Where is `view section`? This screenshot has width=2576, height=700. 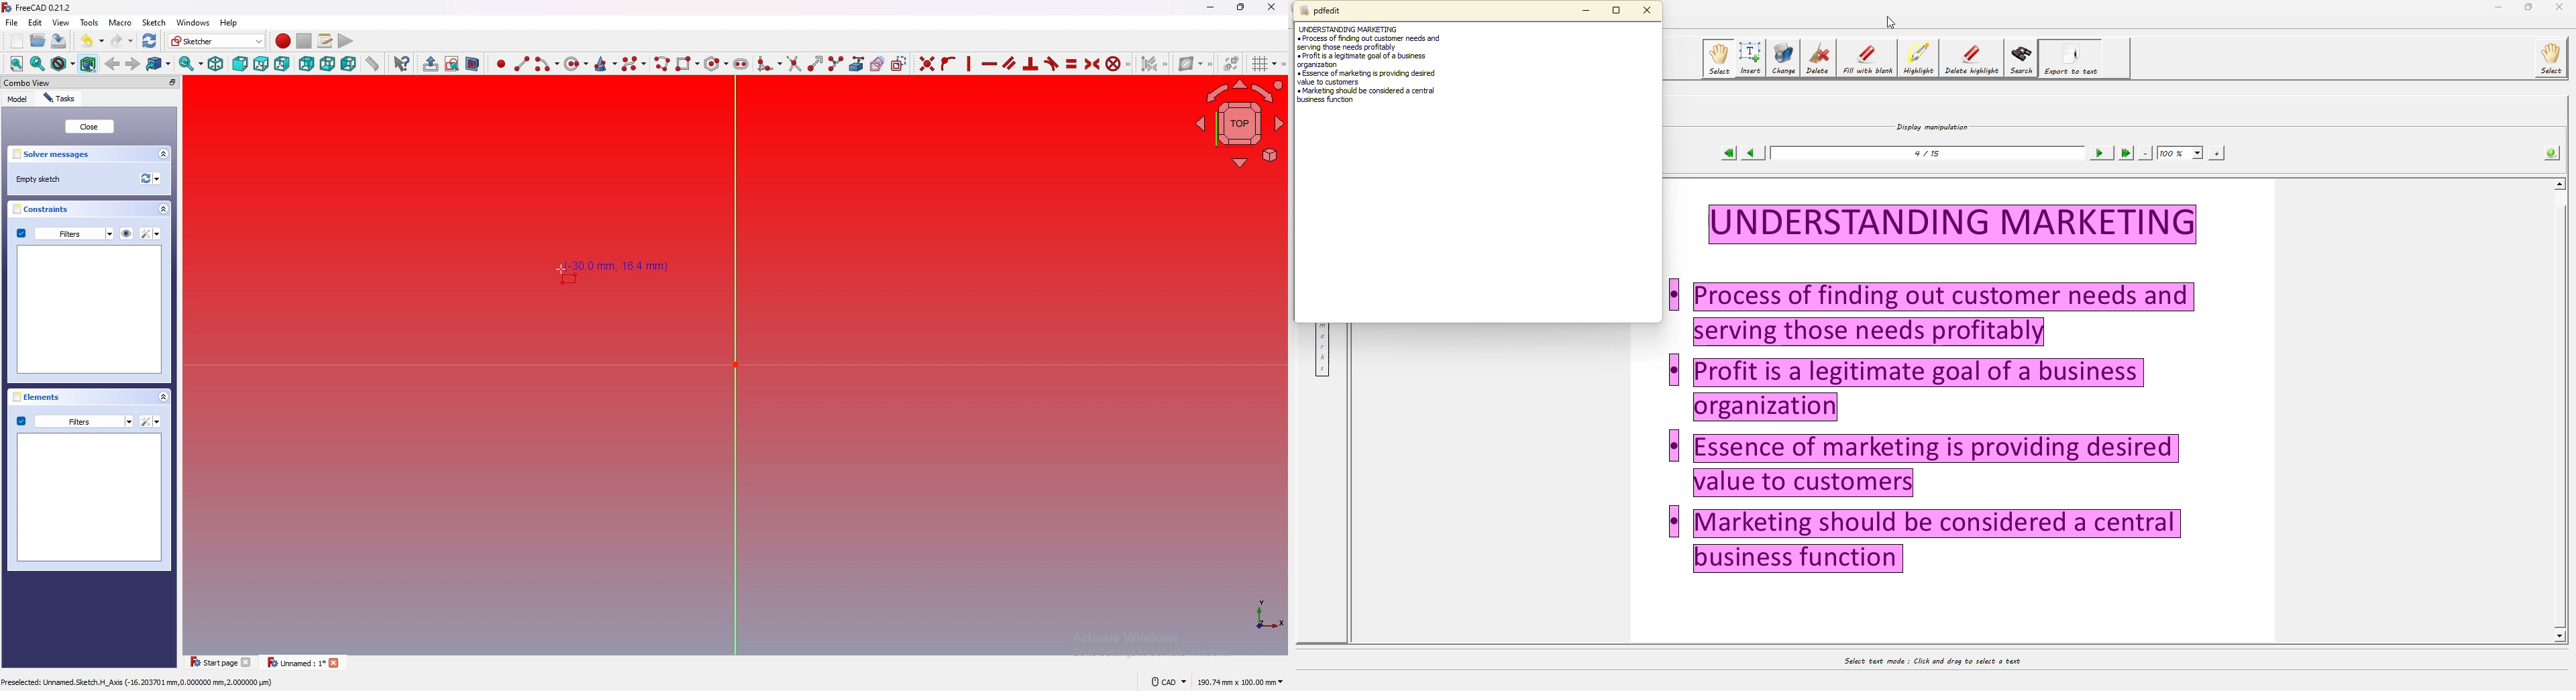
view section is located at coordinates (473, 64).